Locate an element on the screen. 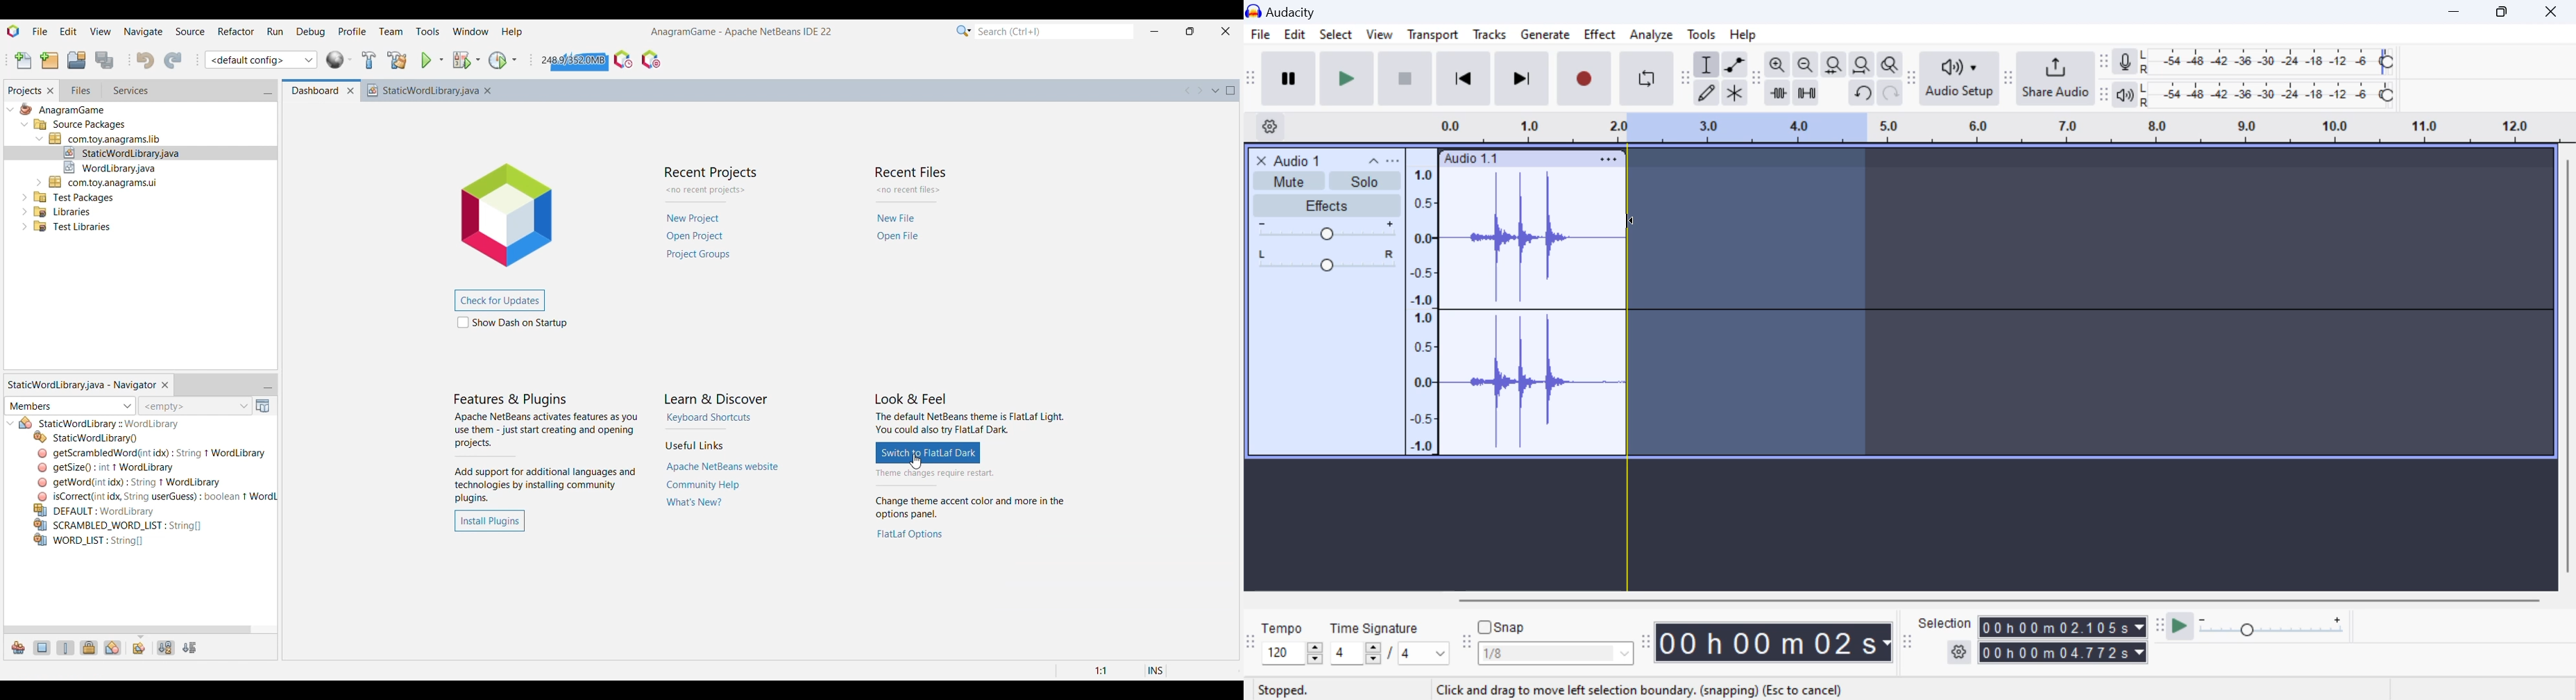 The height and width of the screenshot is (700, 2576). Show inner classes is located at coordinates (113, 648).